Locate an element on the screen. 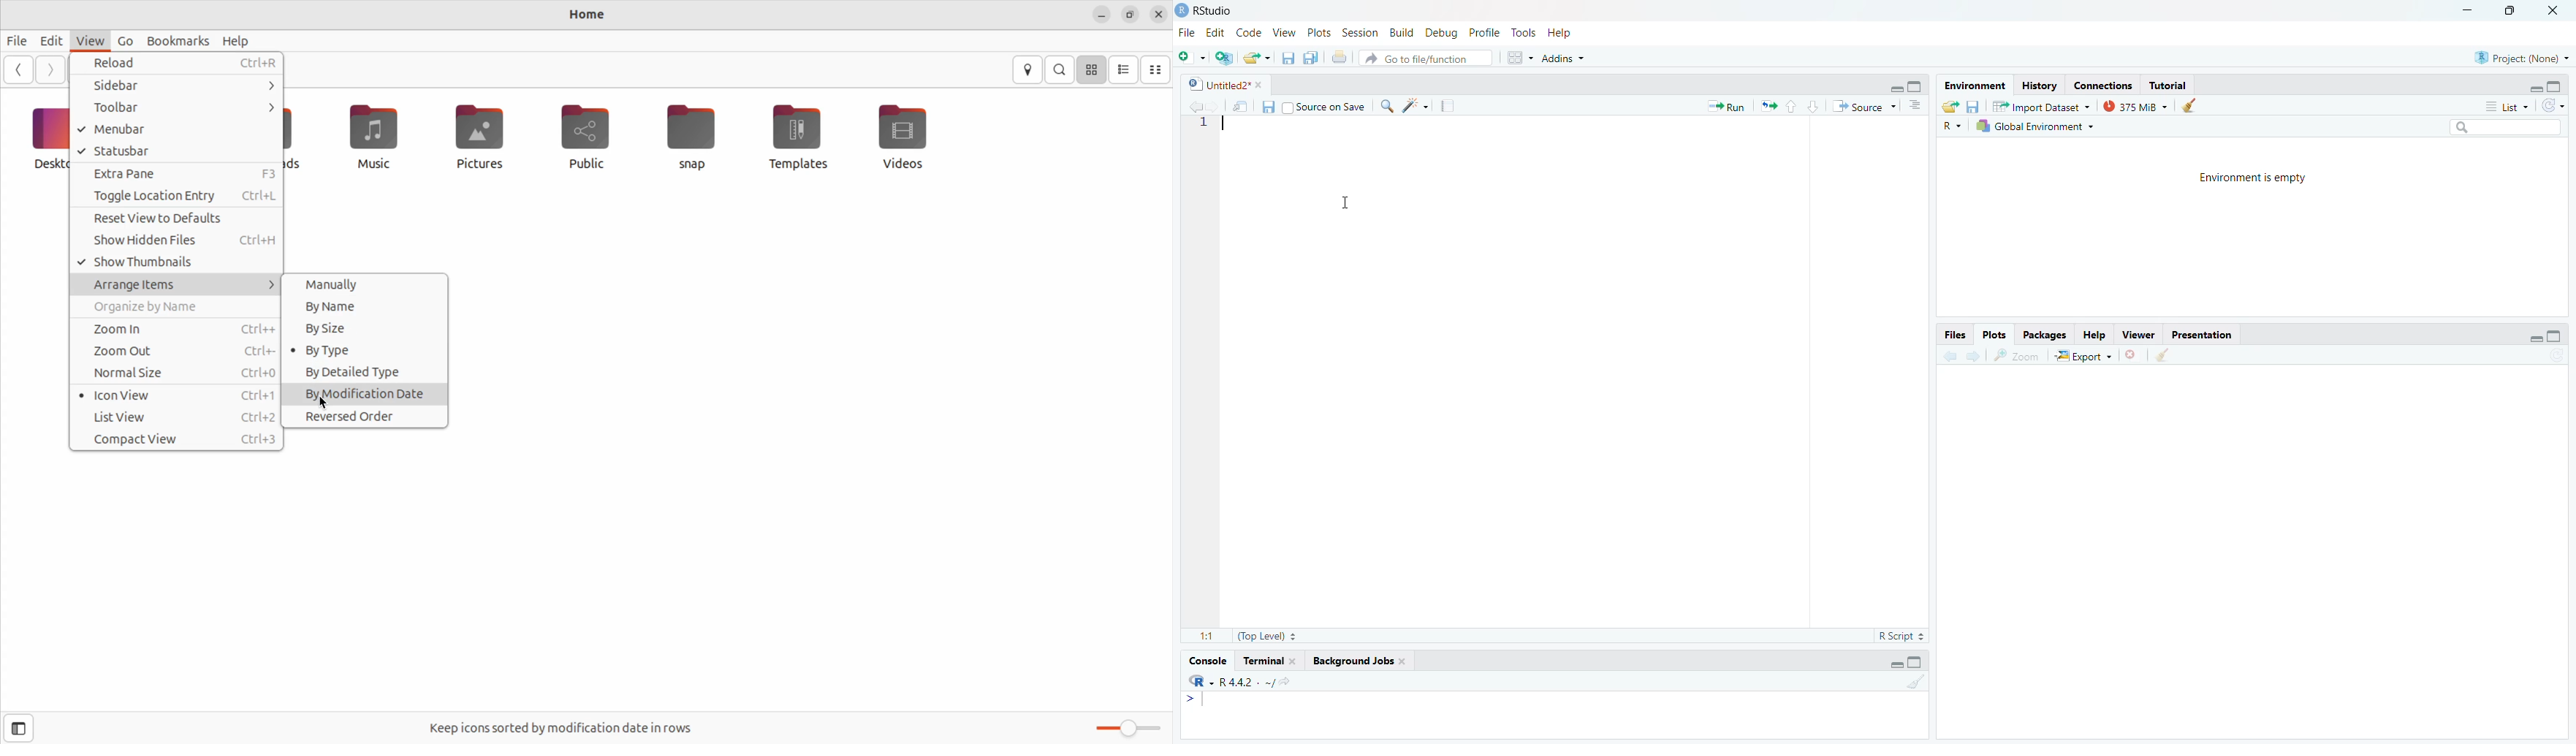 The height and width of the screenshot is (756, 2576). show in new window is located at coordinates (1242, 107).